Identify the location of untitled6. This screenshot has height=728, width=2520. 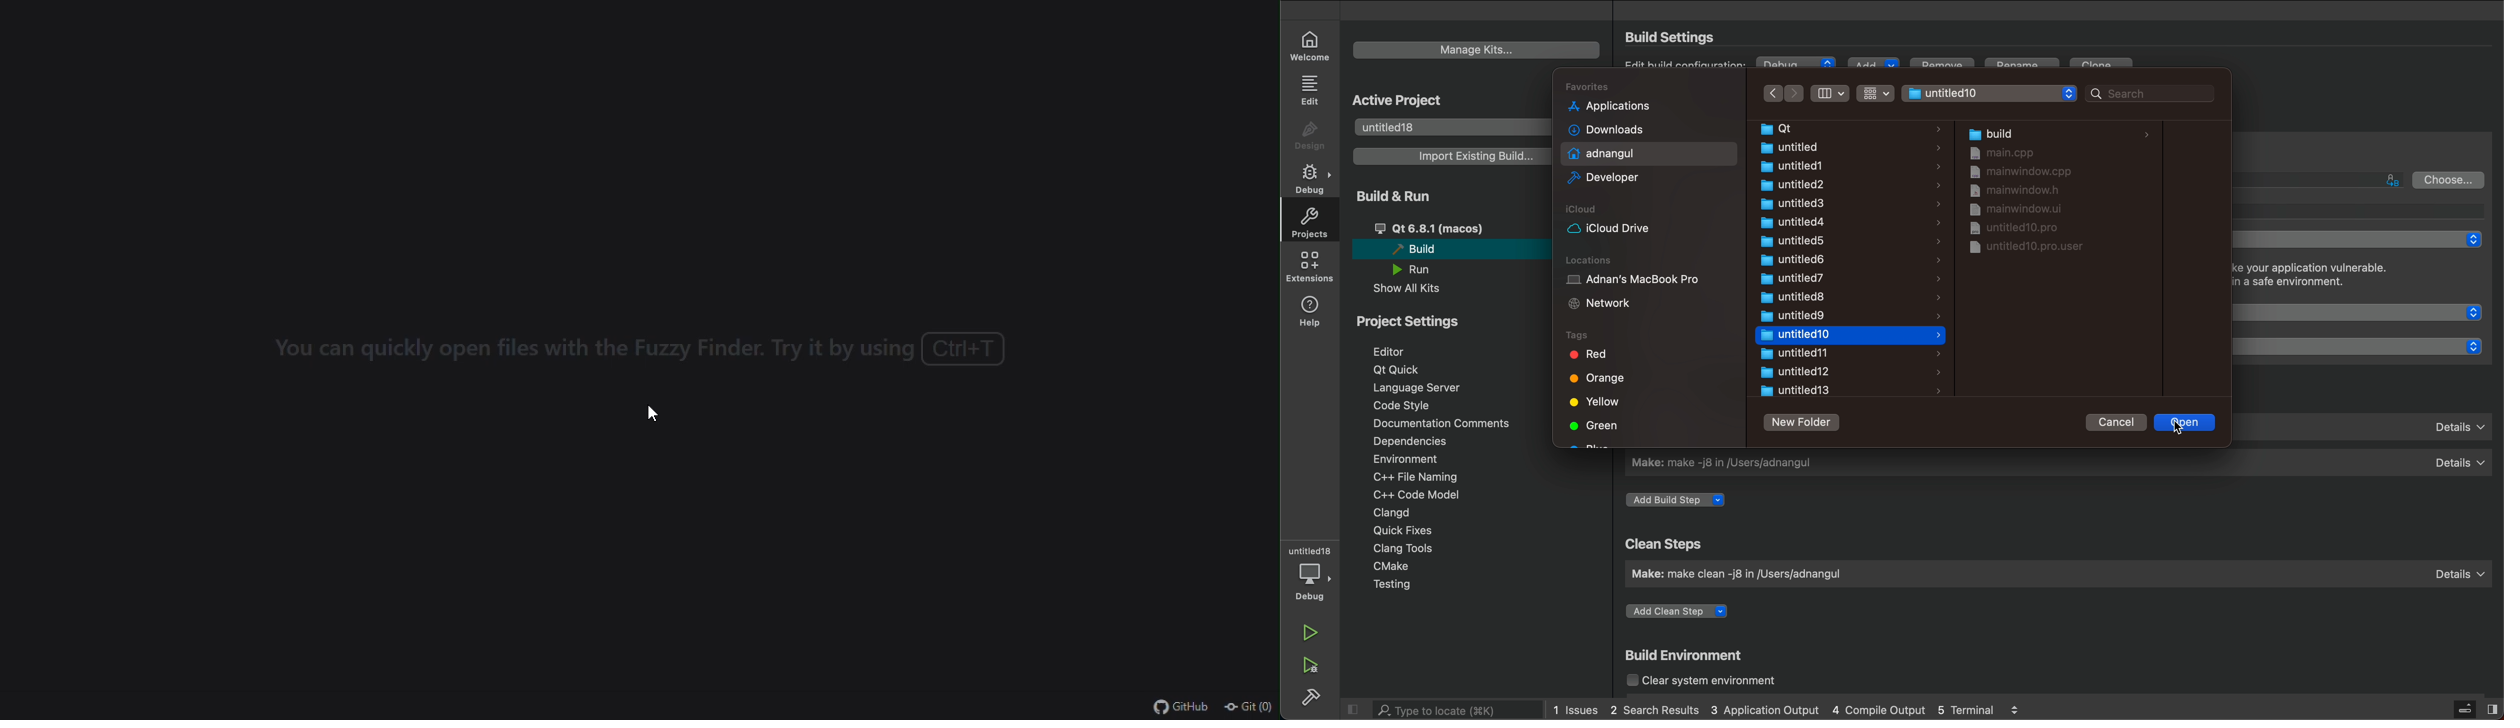
(1837, 259).